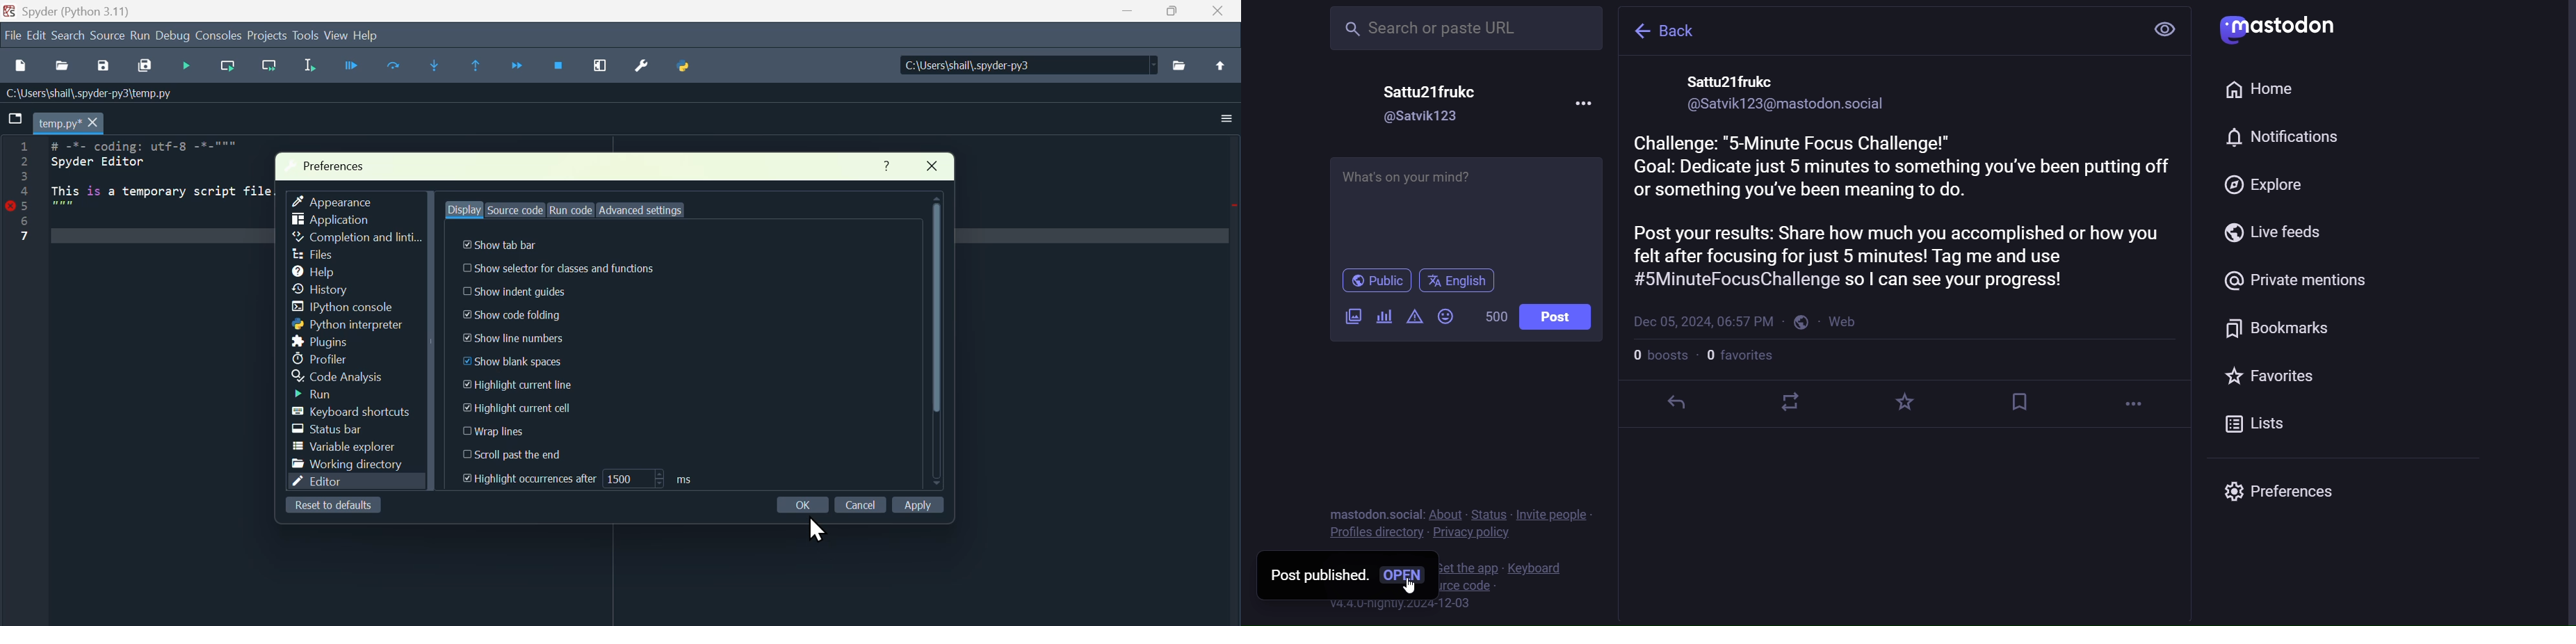 The height and width of the screenshot is (644, 2576). What do you see at coordinates (638, 209) in the screenshot?
I see `Advanced settings` at bounding box center [638, 209].